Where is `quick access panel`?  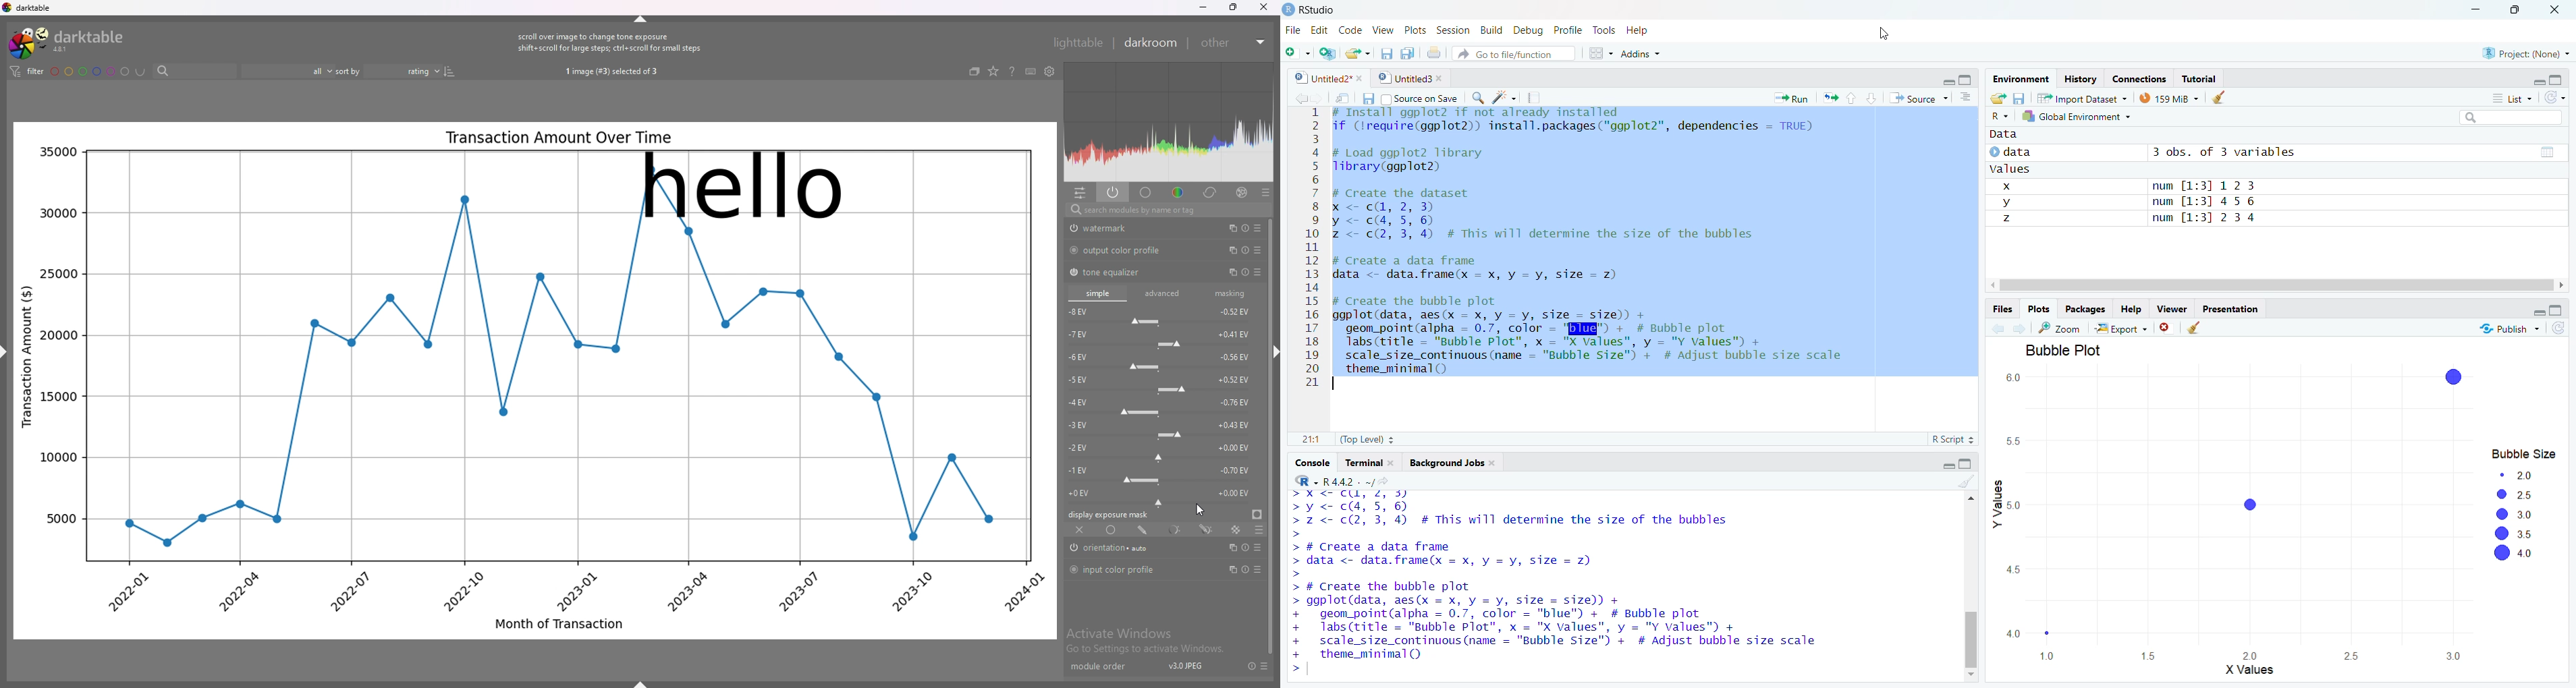 quick access panel is located at coordinates (1081, 193).